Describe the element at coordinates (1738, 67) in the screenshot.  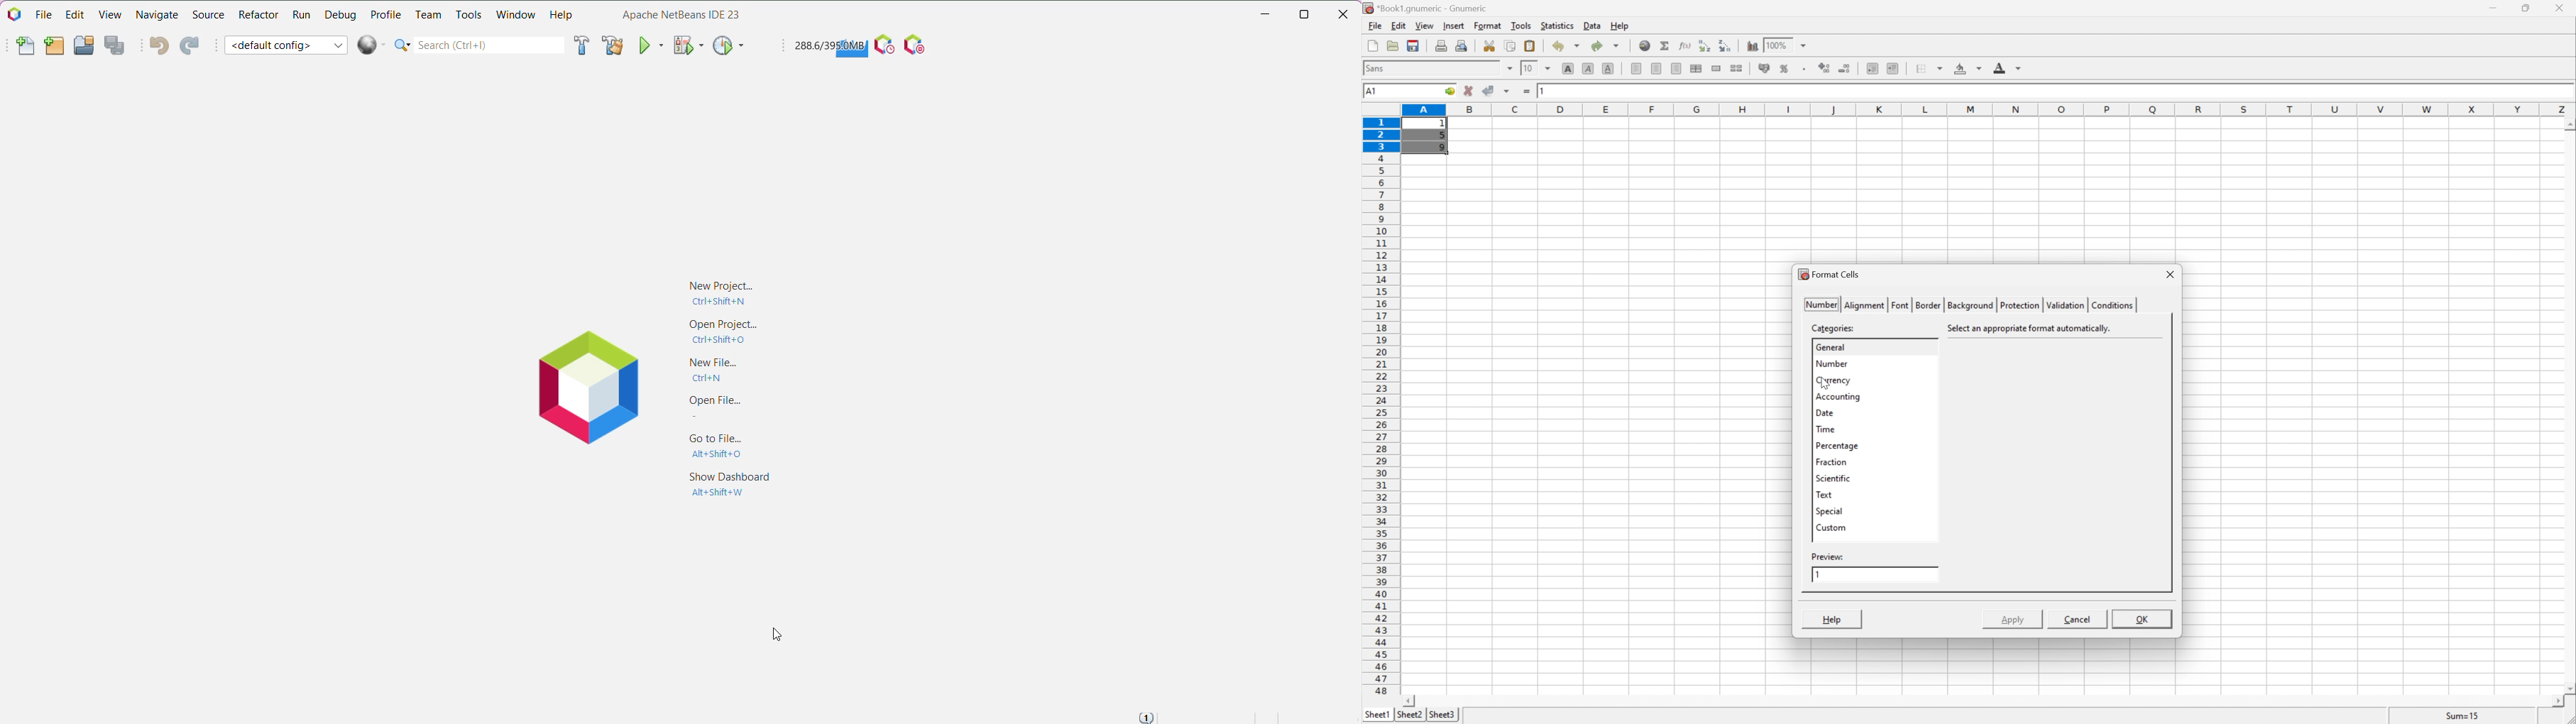
I see `split merged ranges of cells` at that location.